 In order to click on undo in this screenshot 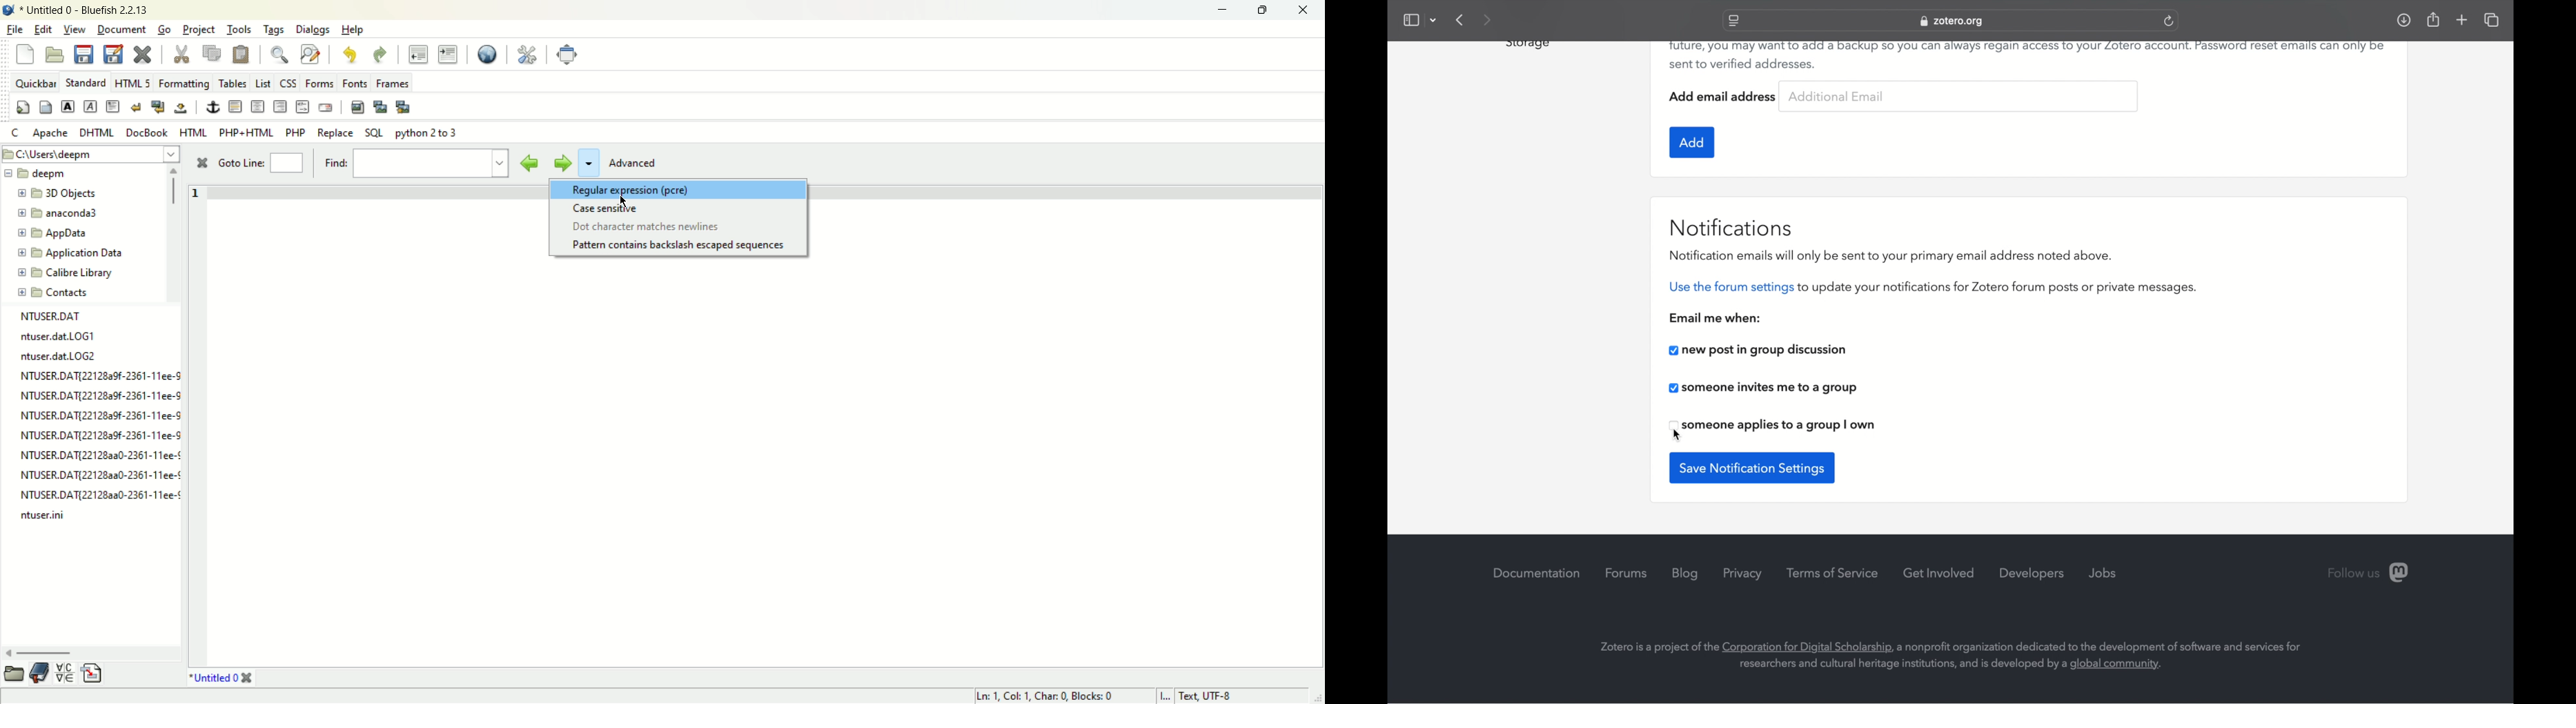, I will do `click(347, 54)`.